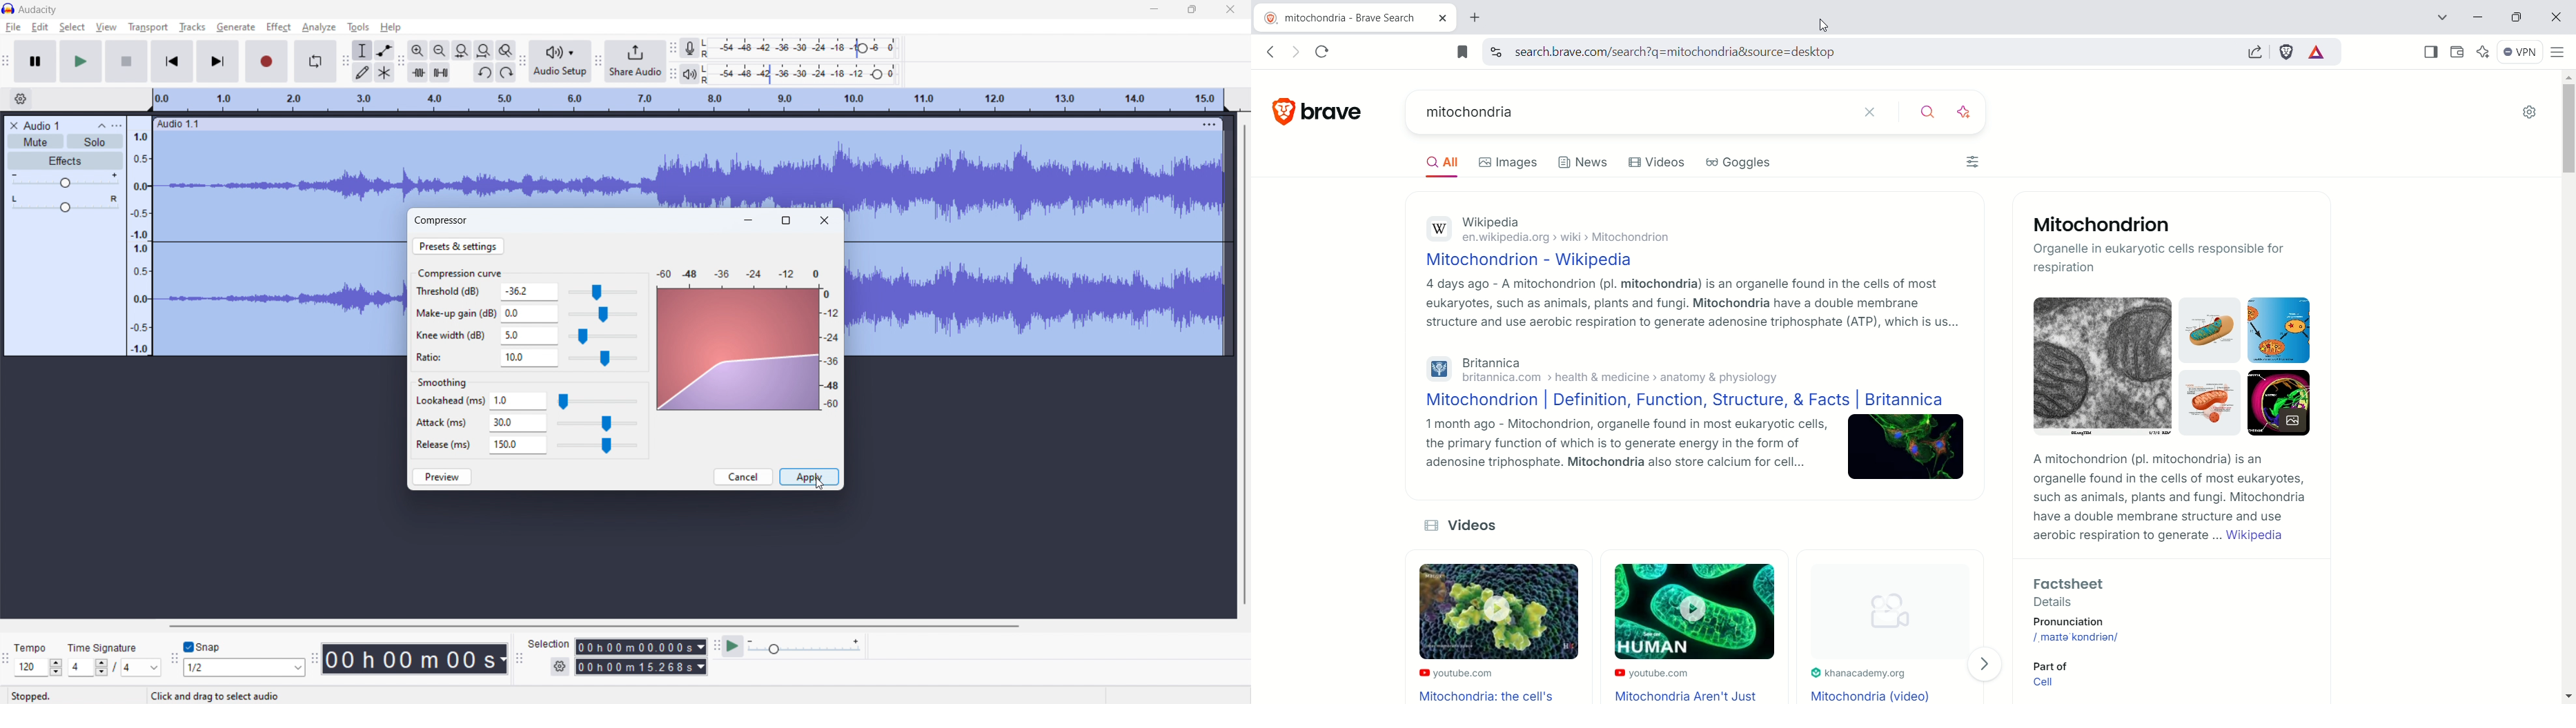 The width and height of the screenshot is (2576, 728). Describe the element at coordinates (824, 220) in the screenshot. I see `close` at that location.